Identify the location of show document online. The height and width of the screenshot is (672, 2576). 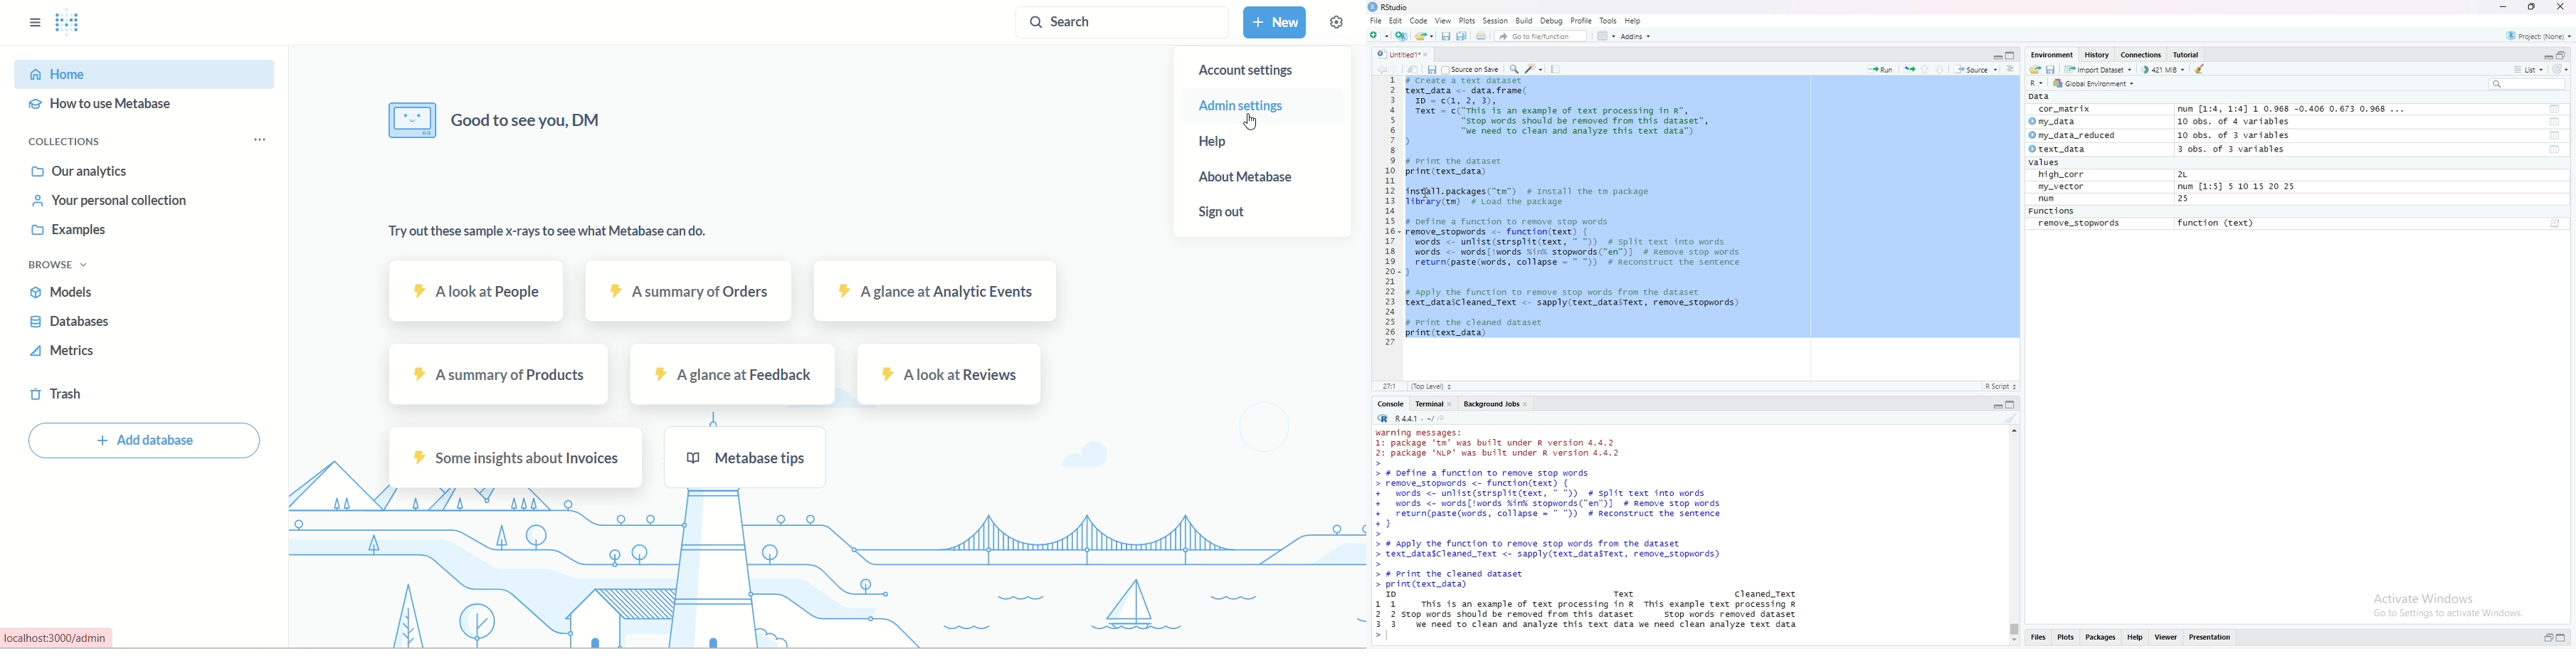
(2011, 69).